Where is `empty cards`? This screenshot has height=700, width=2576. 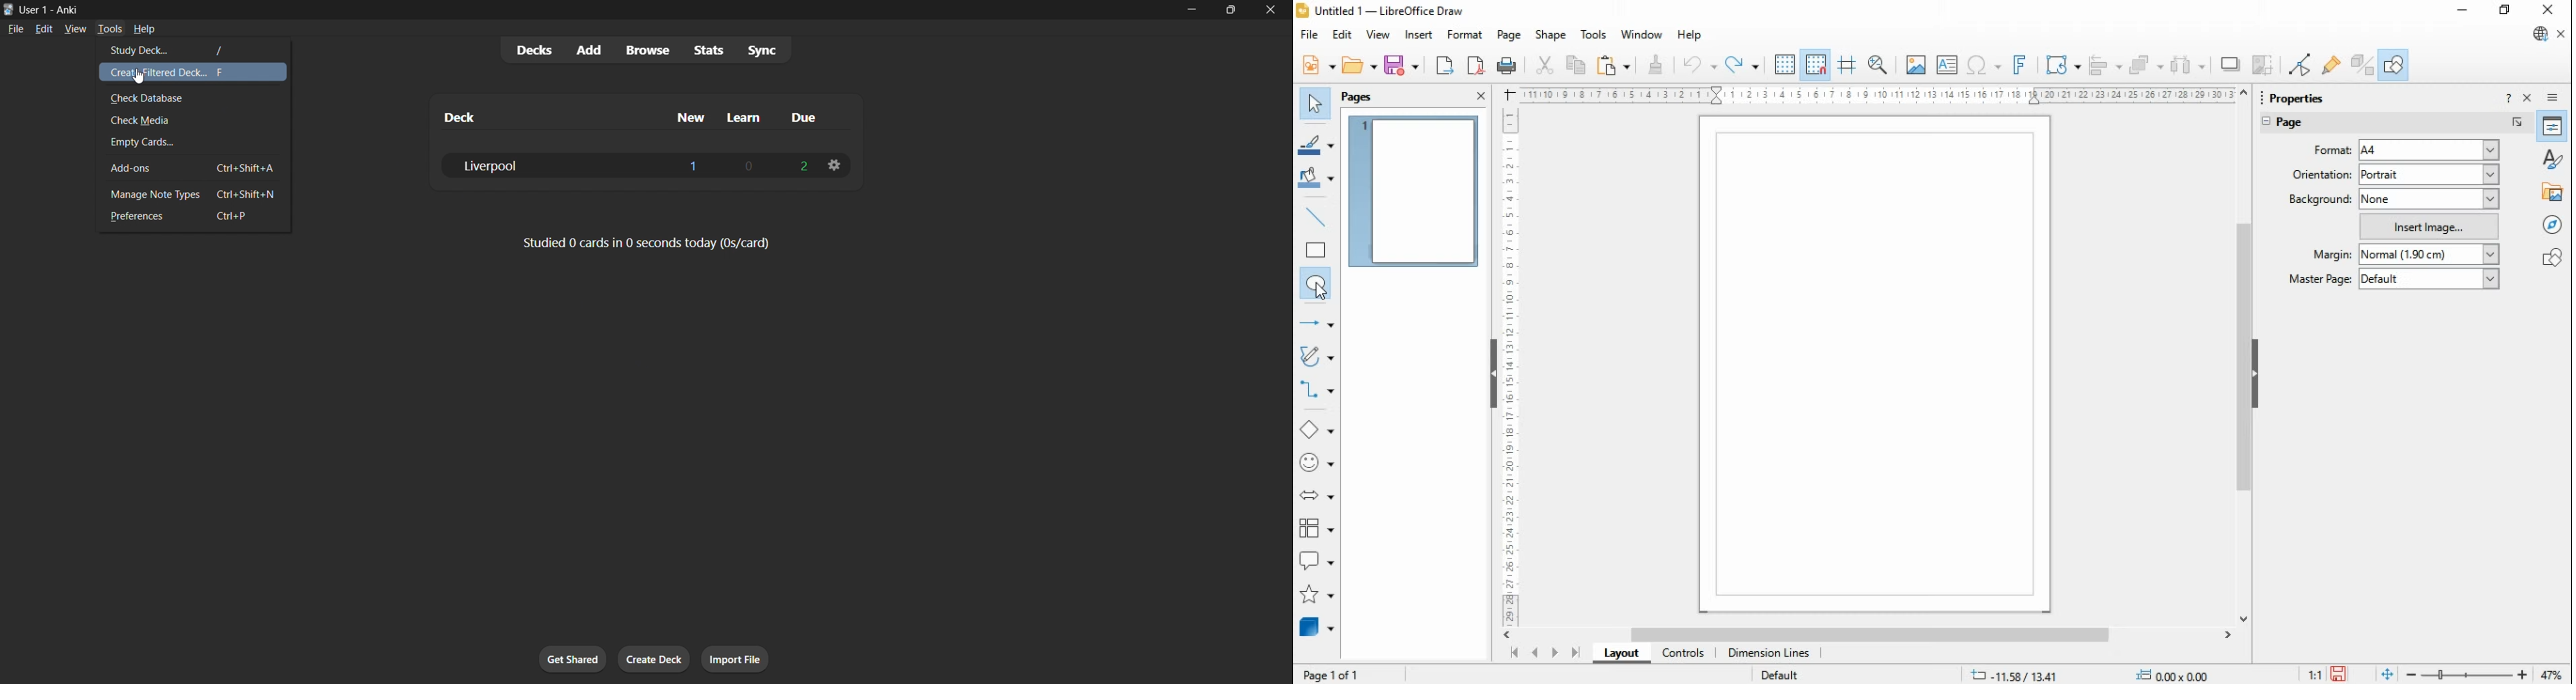 empty cards is located at coordinates (194, 143).